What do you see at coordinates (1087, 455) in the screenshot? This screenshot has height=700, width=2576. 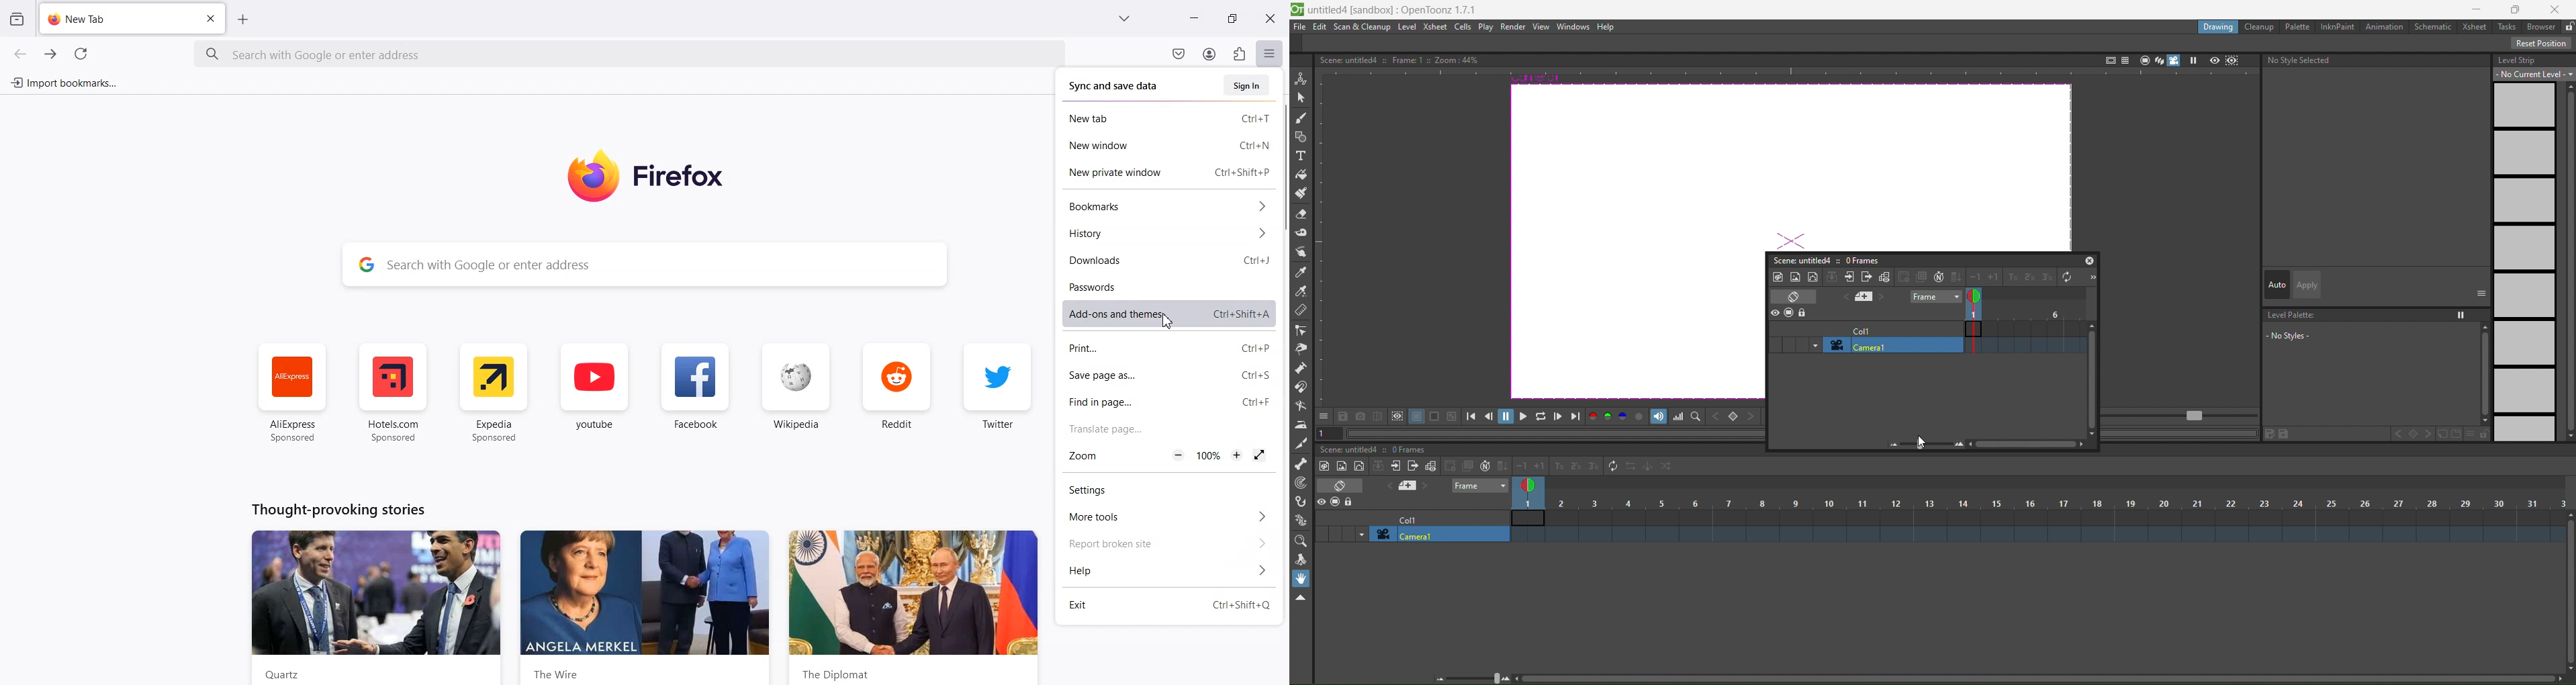 I see `Zoom` at bounding box center [1087, 455].